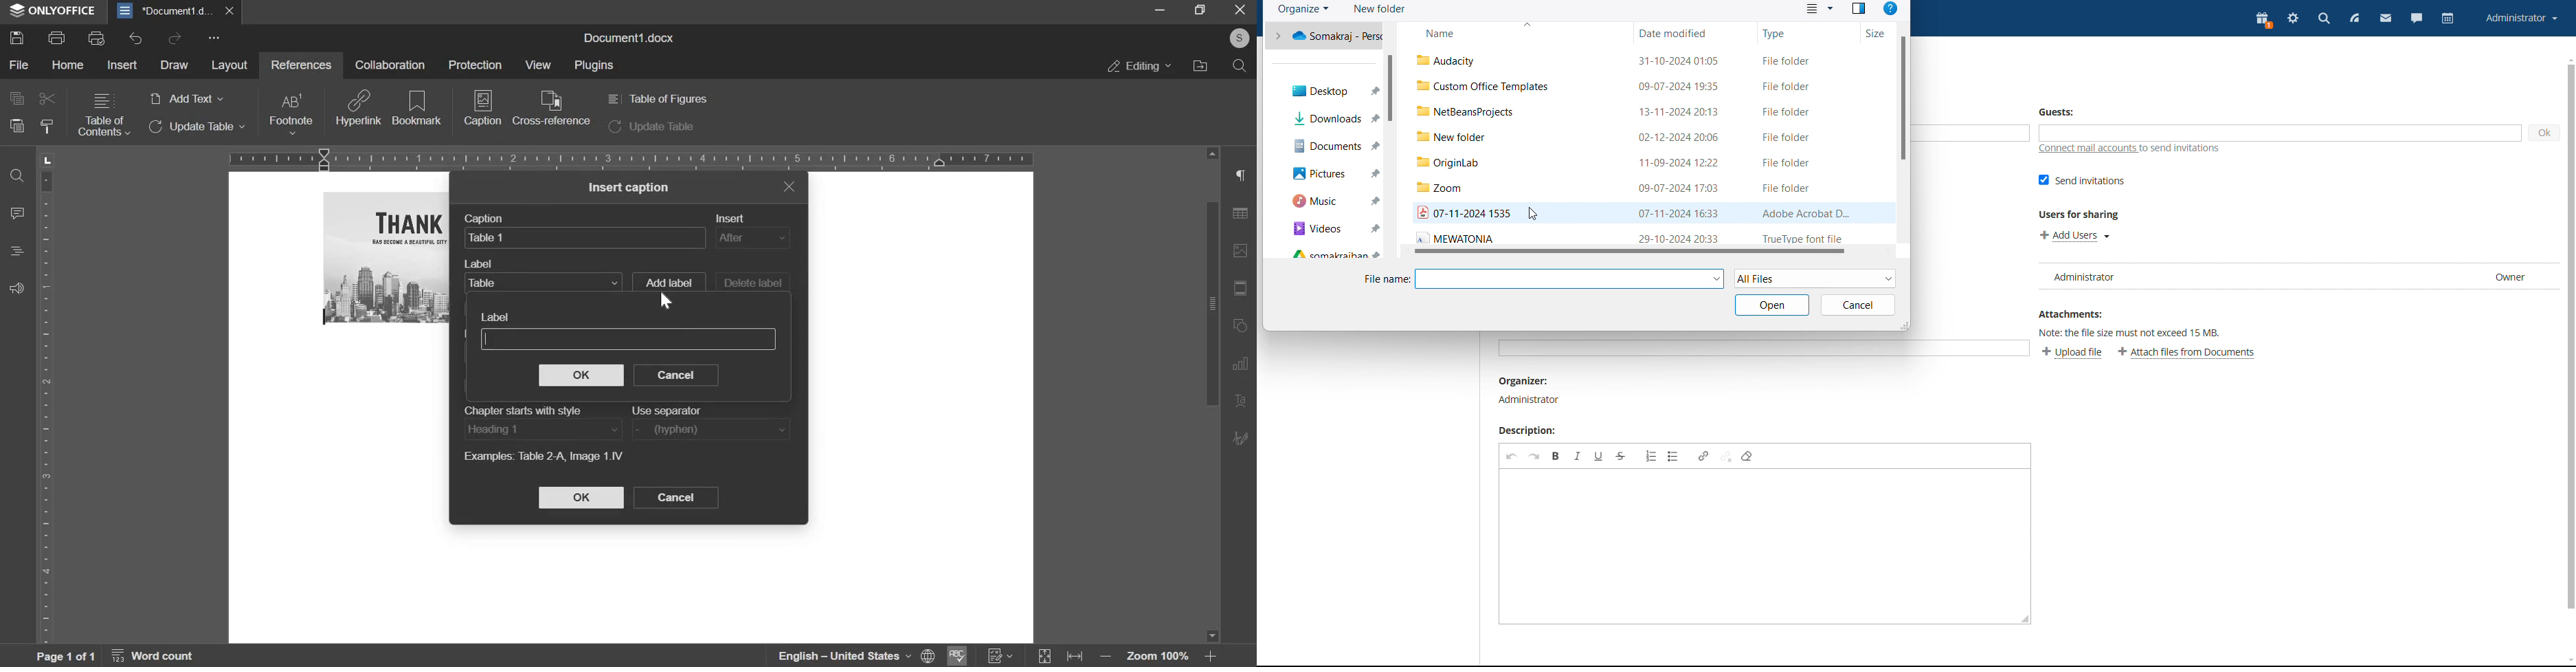 The image size is (2576, 672). I want to click on exit, so click(1241, 11).